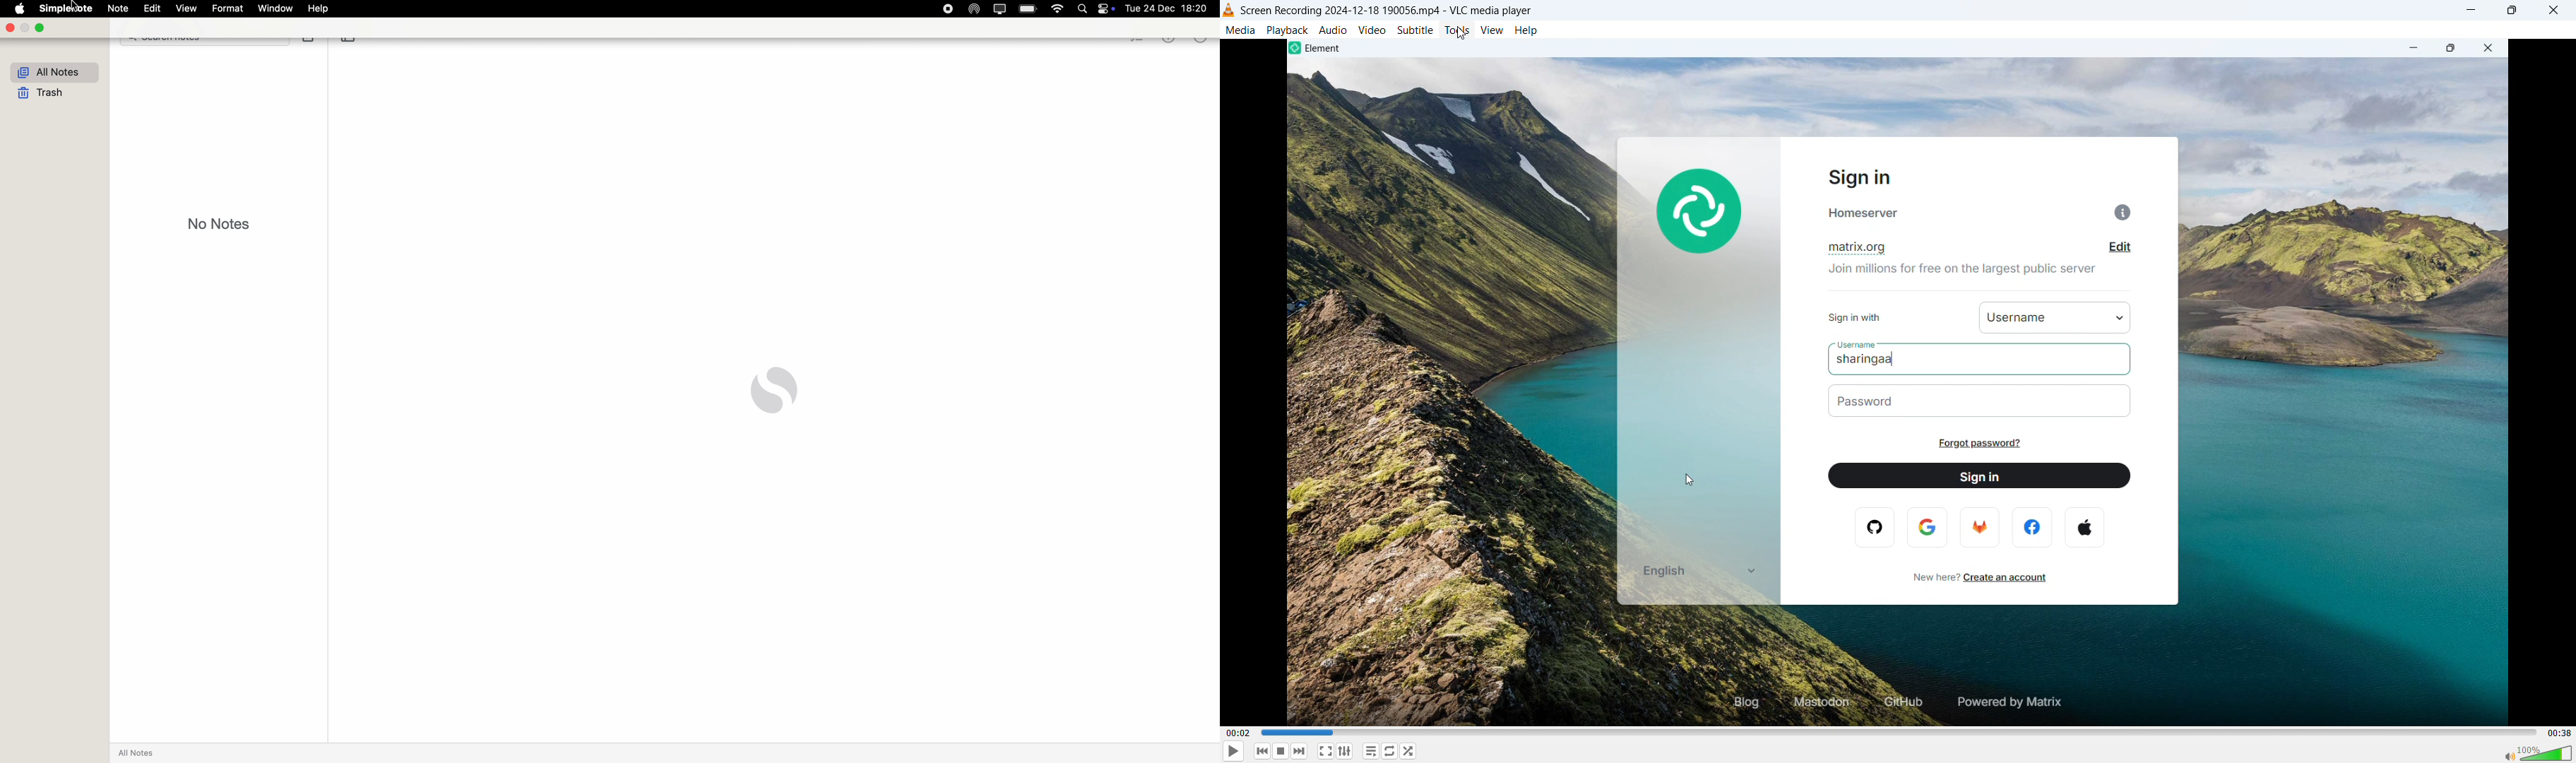 Image resolution: width=2576 pixels, height=784 pixels. Describe the element at coordinates (1981, 475) in the screenshot. I see `sign in` at that location.